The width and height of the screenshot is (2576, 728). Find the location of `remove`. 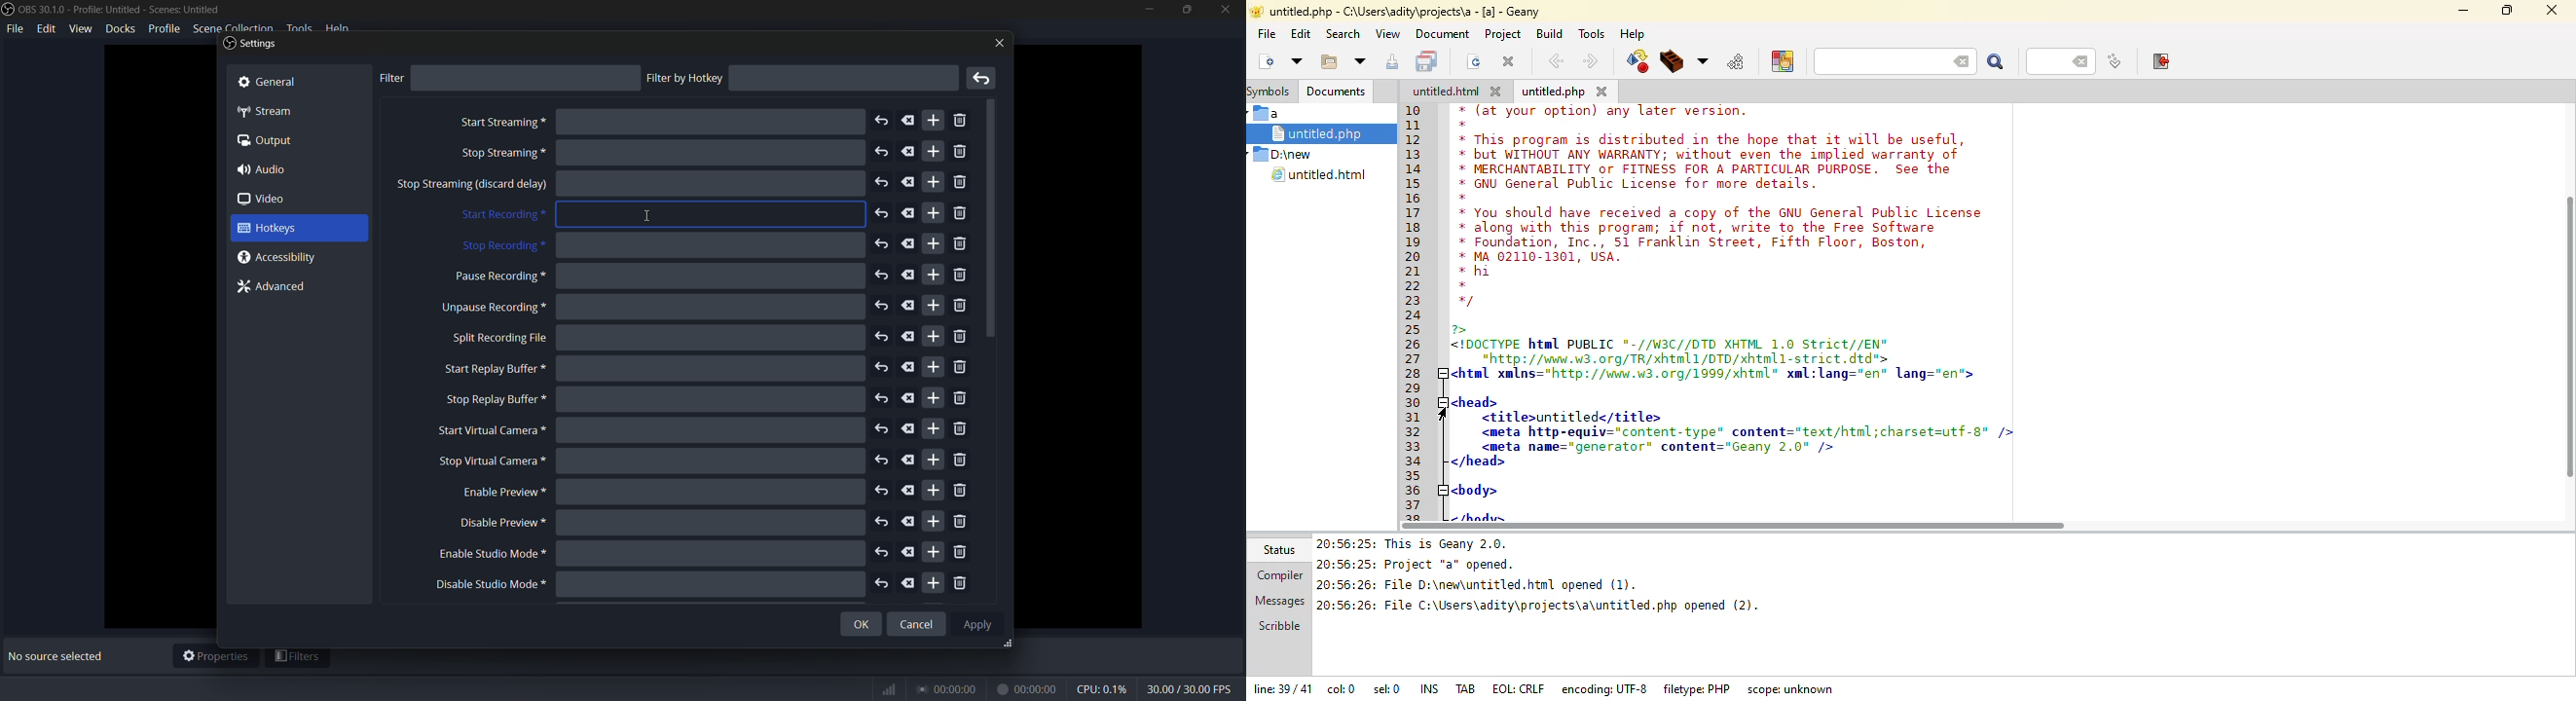

remove is located at coordinates (963, 121).